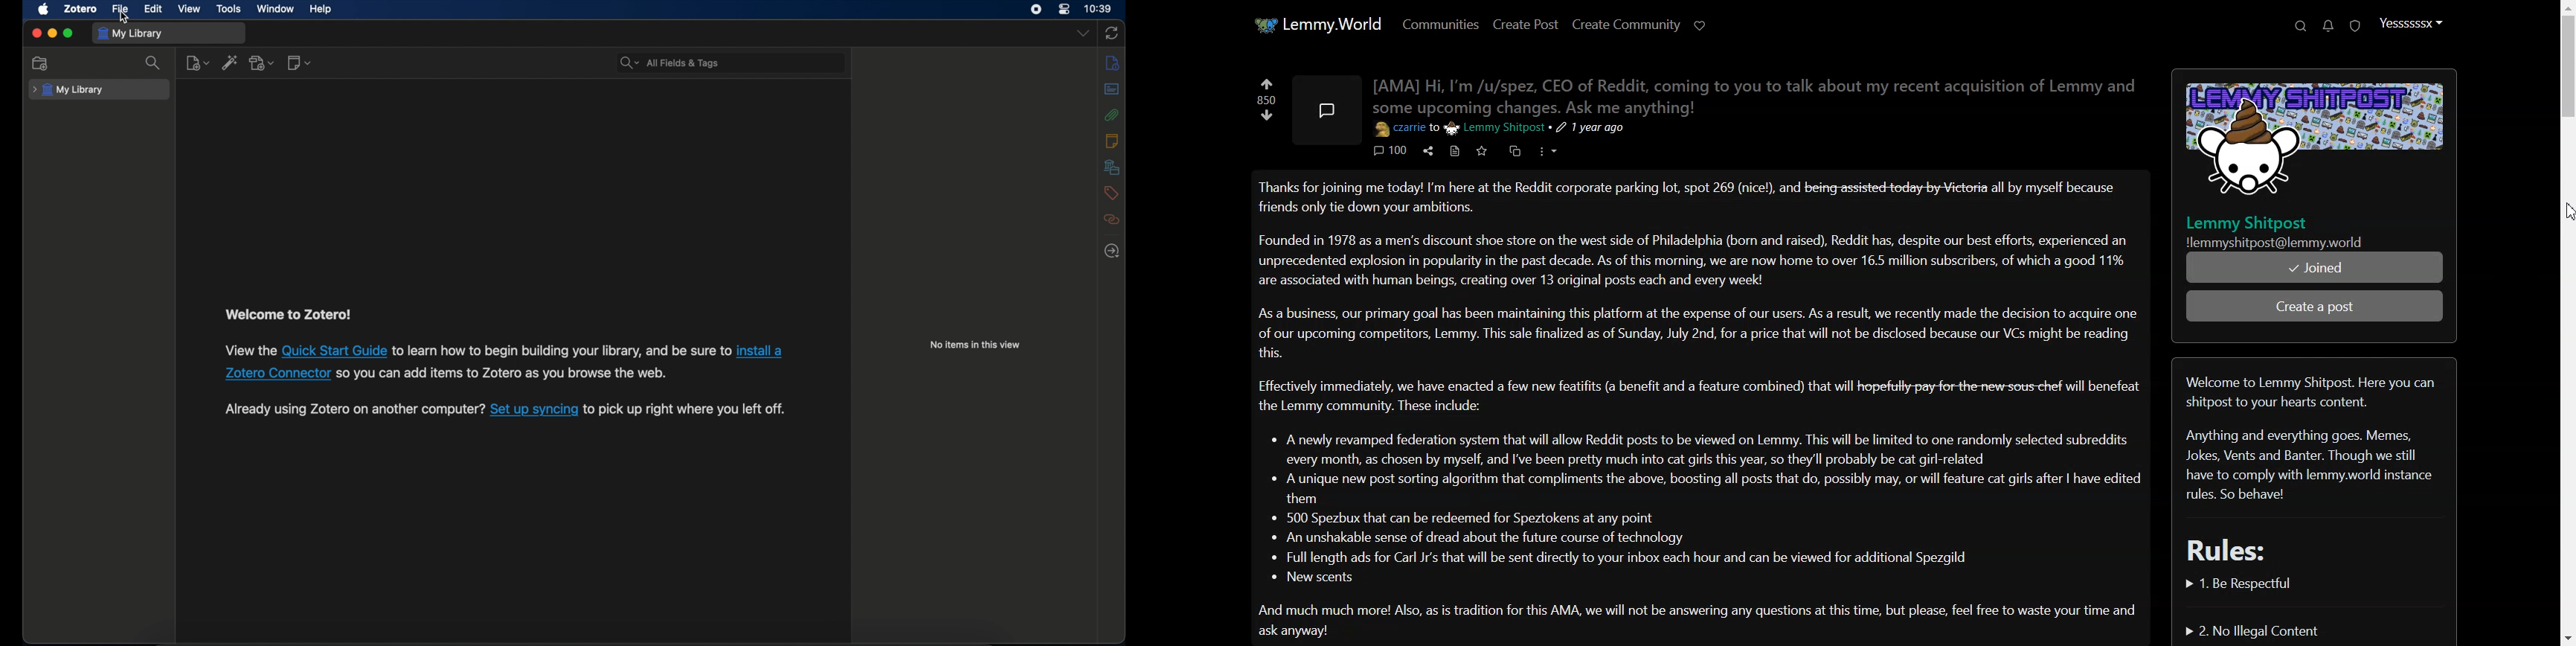 Image resolution: width=2576 pixels, height=672 pixels. I want to click on attachments, so click(1112, 115).